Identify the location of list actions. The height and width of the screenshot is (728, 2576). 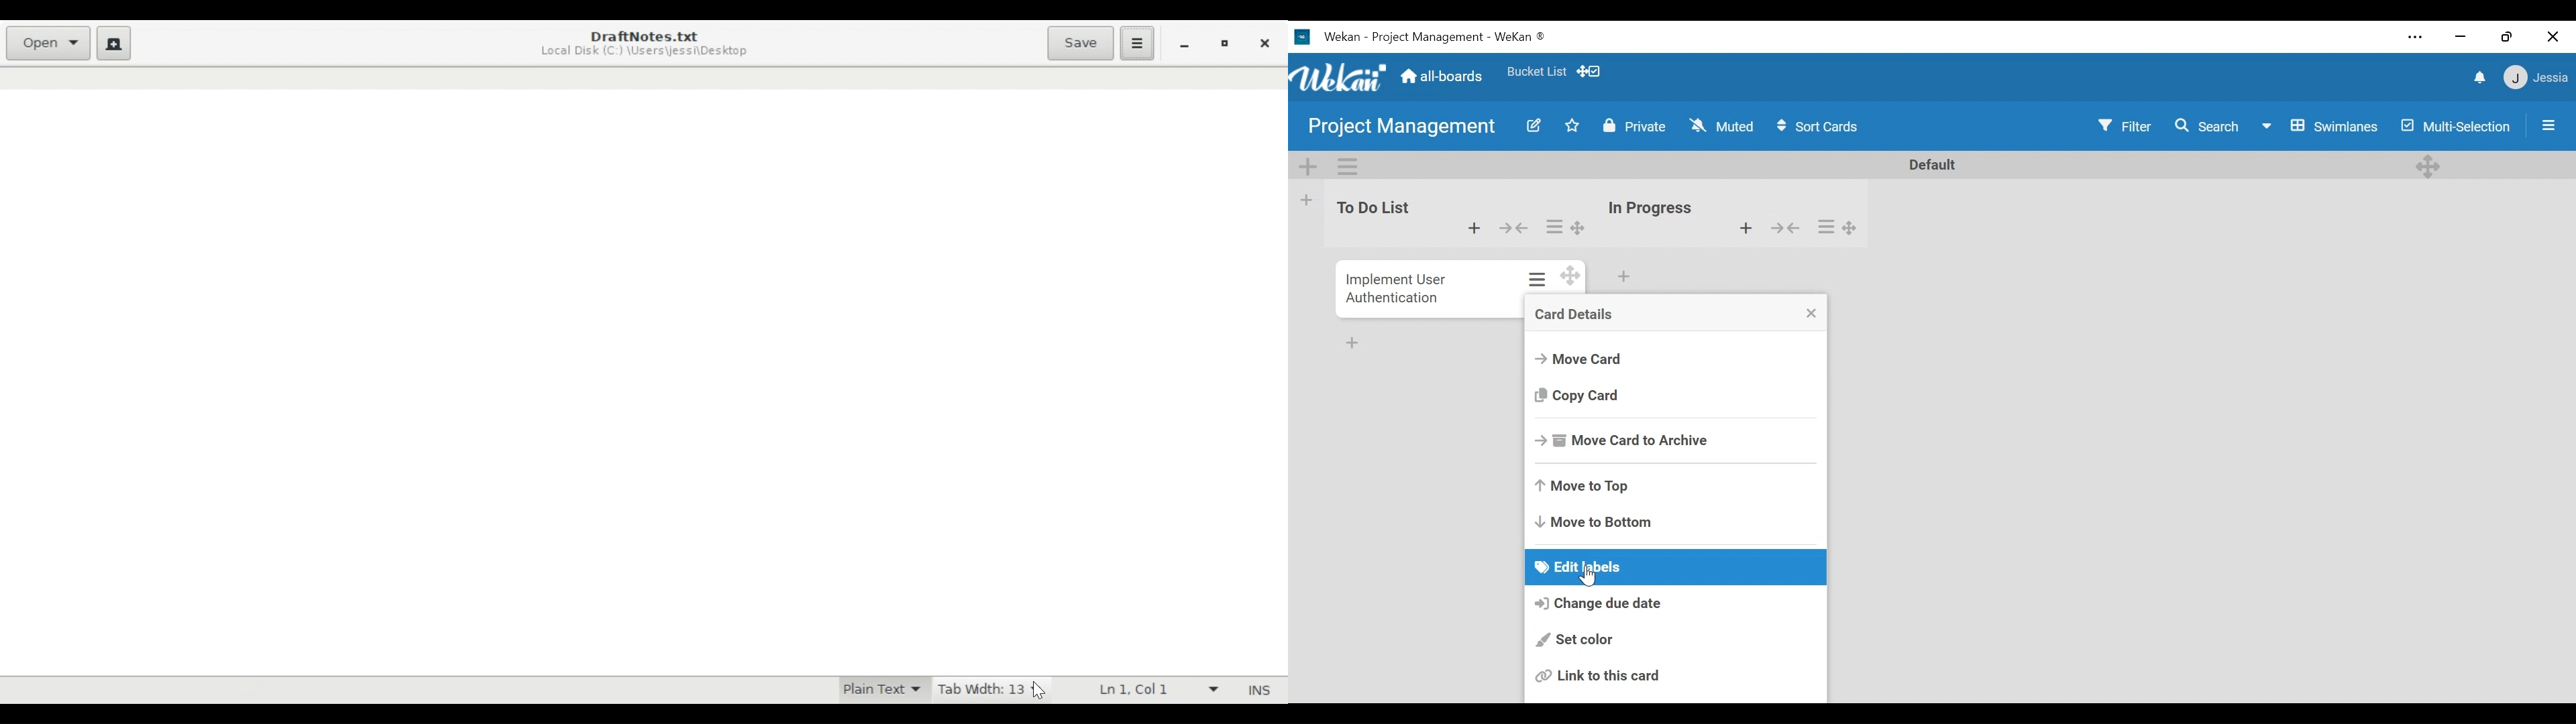
(1827, 227).